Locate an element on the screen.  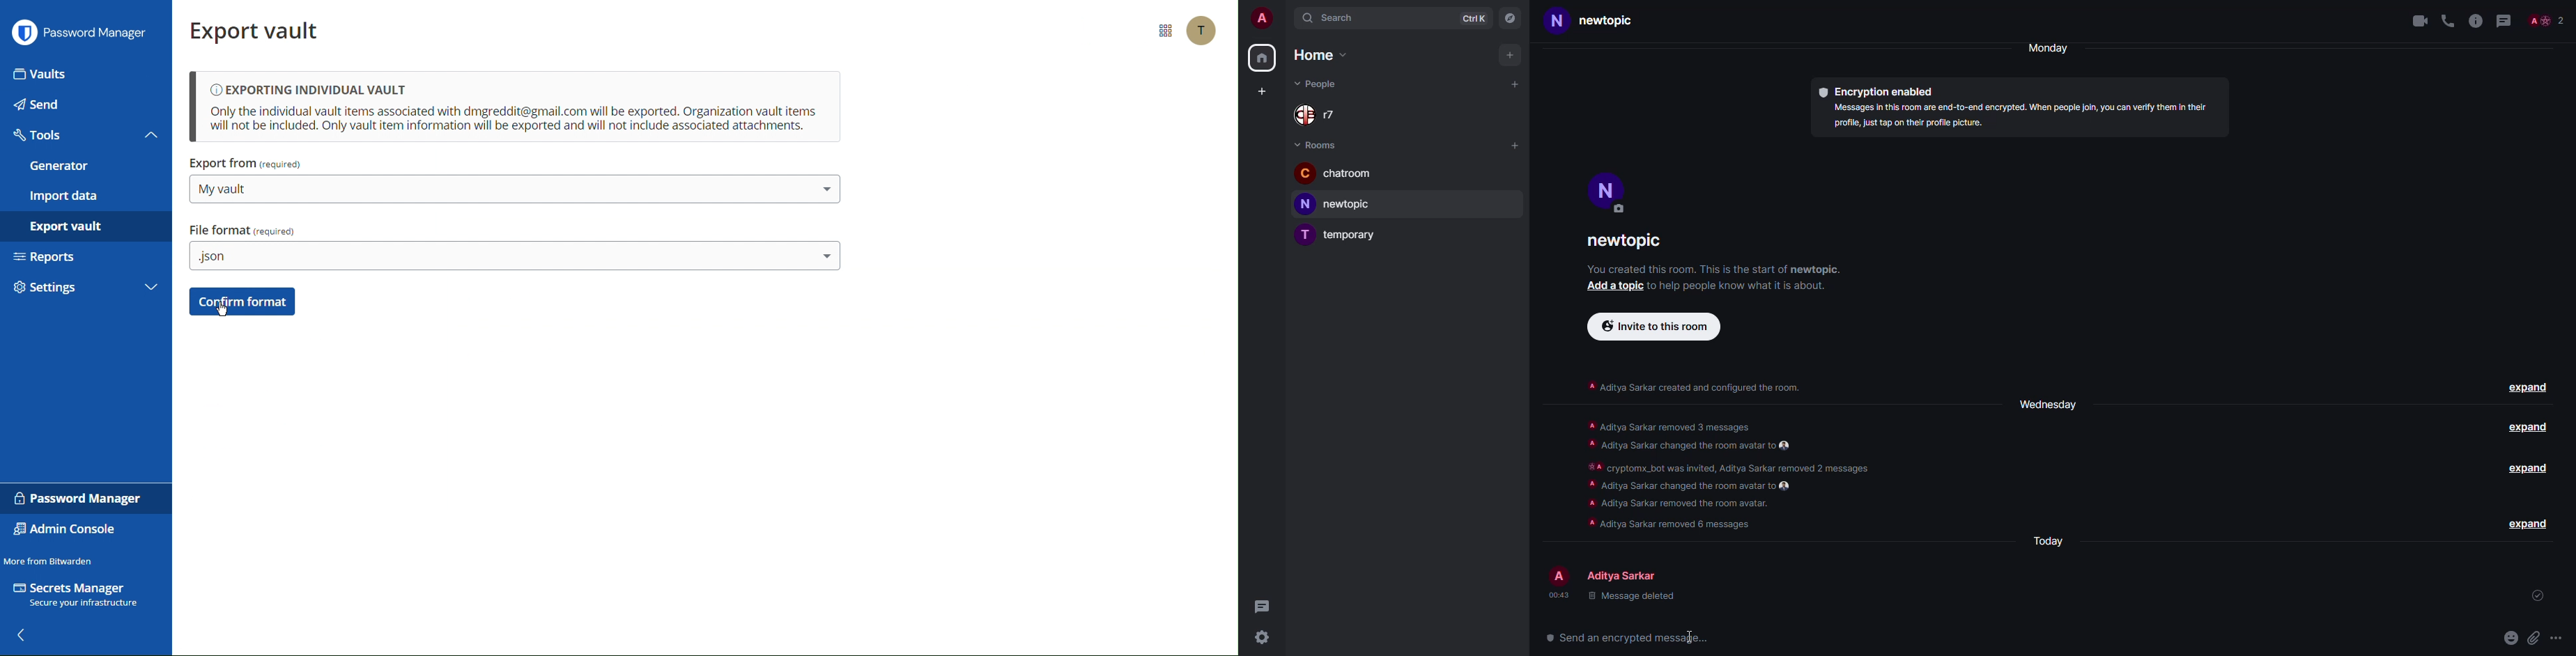
info is located at coordinates (1733, 285).